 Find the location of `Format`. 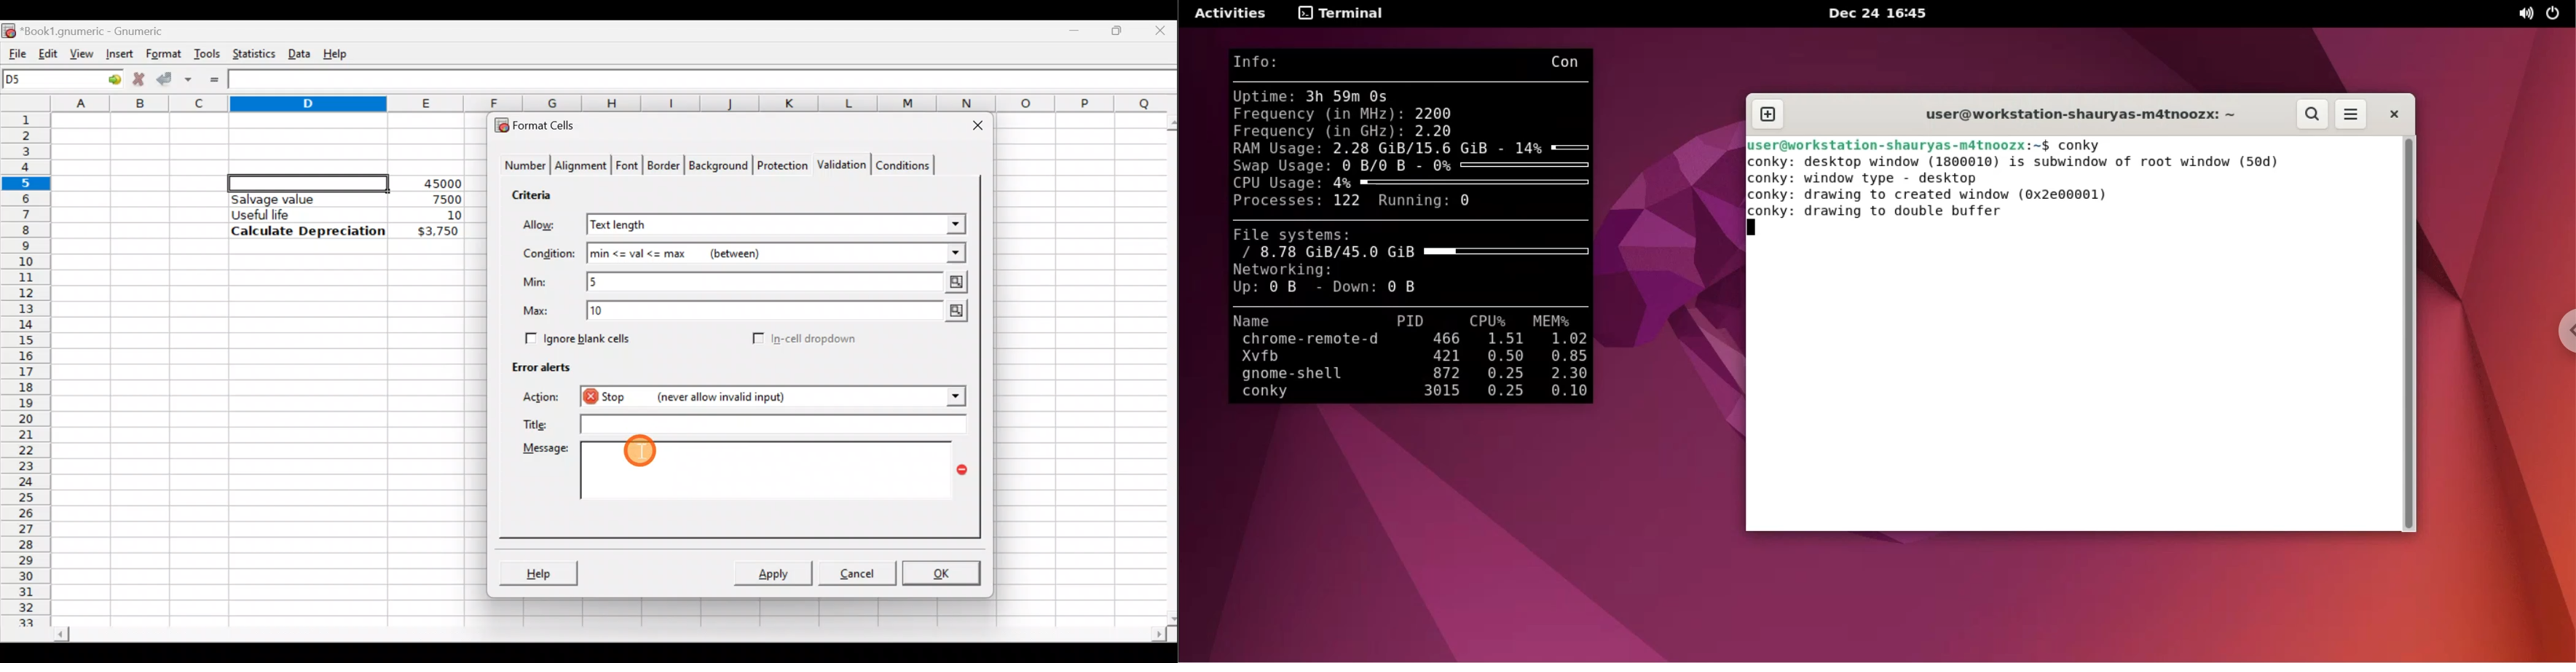

Format is located at coordinates (163, 54).